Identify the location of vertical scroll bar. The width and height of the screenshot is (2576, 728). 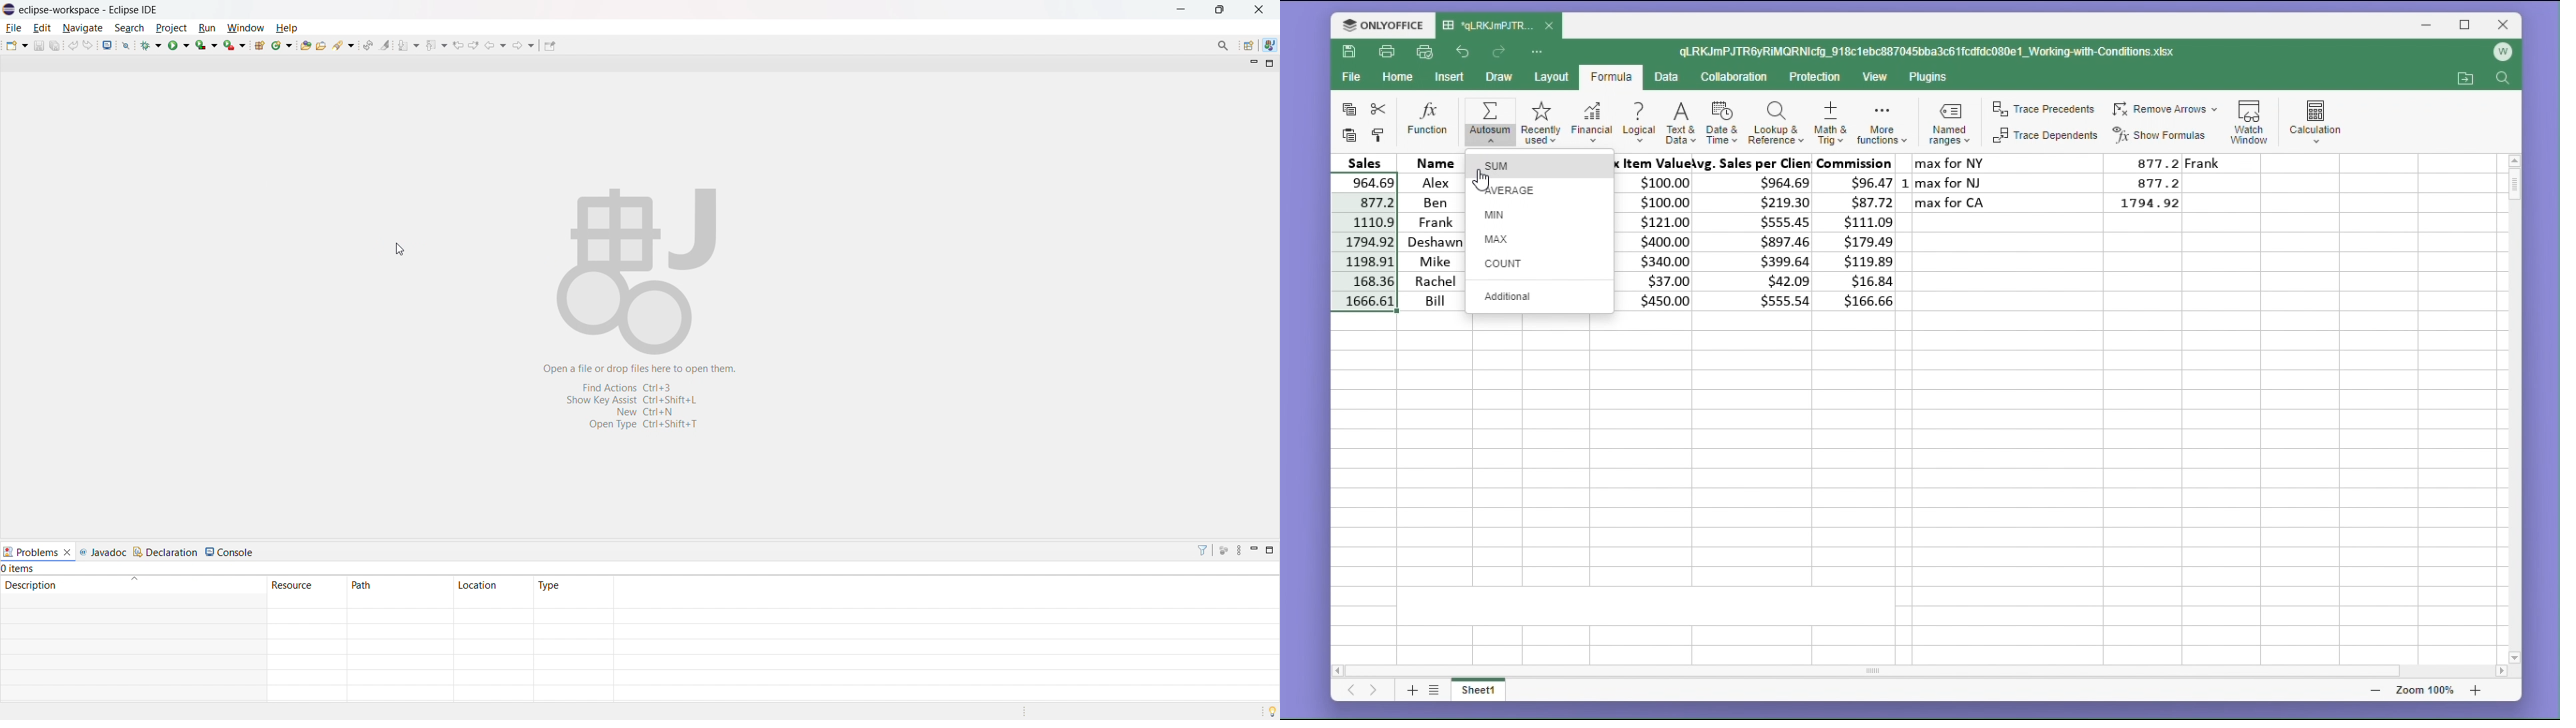
(2514, 409).